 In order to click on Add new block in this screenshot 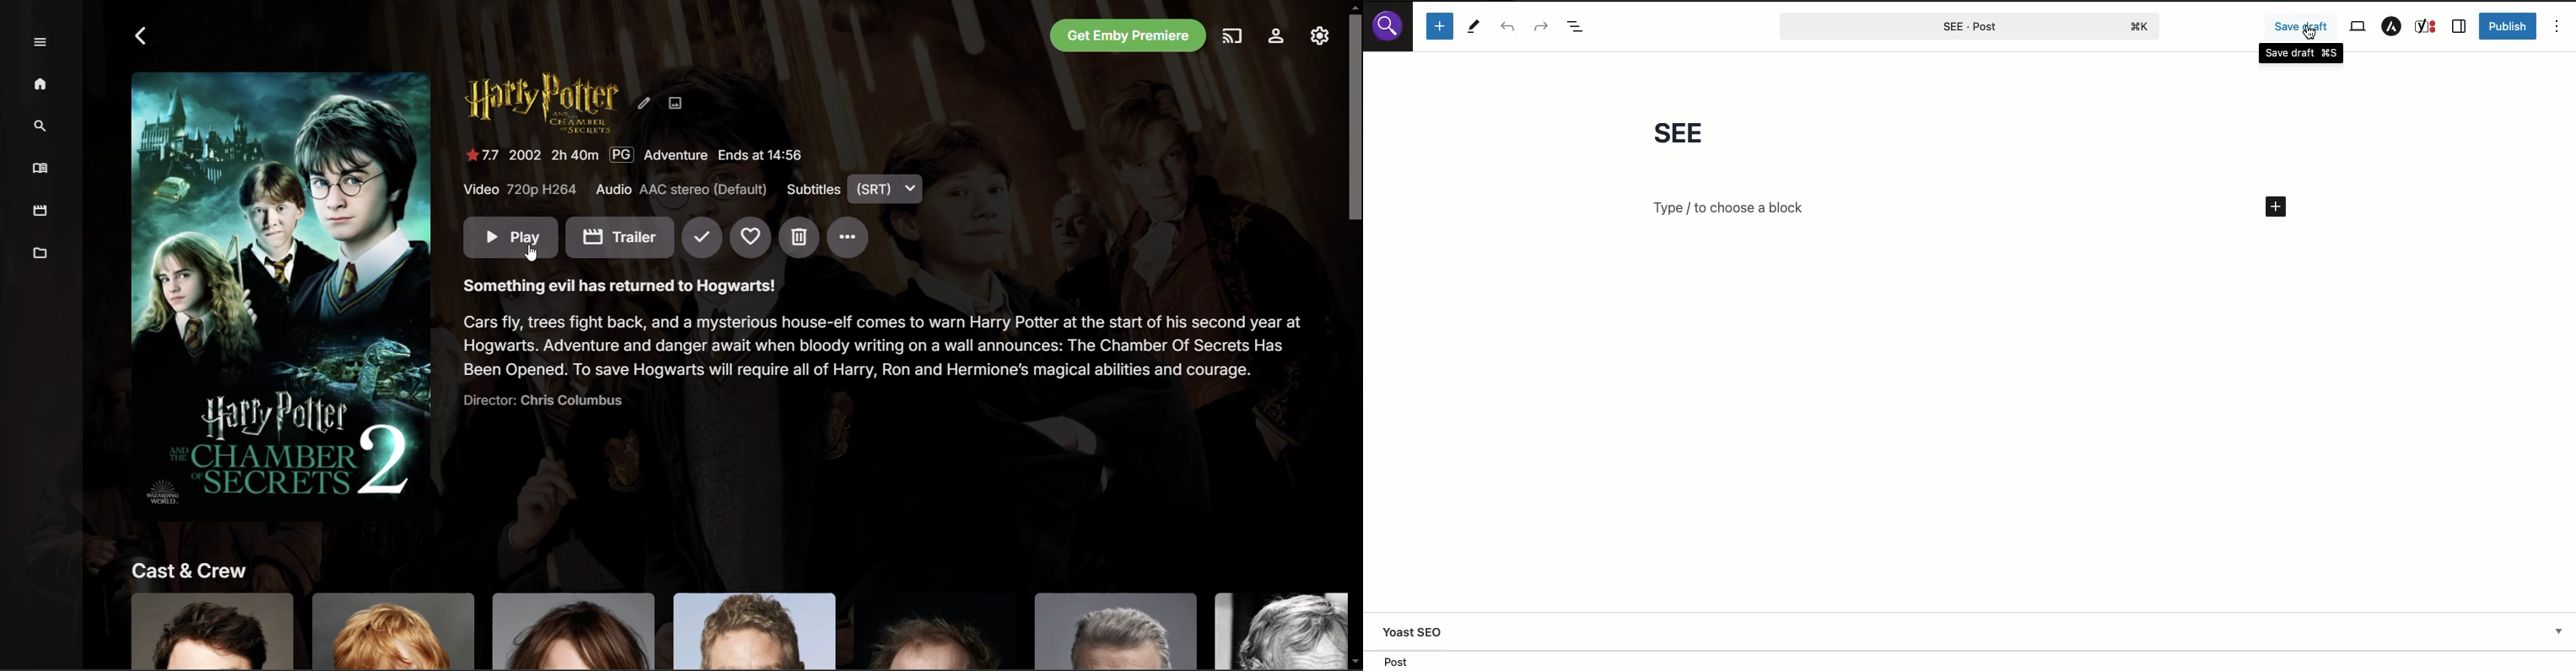, I will do `click(2275, 207)`.